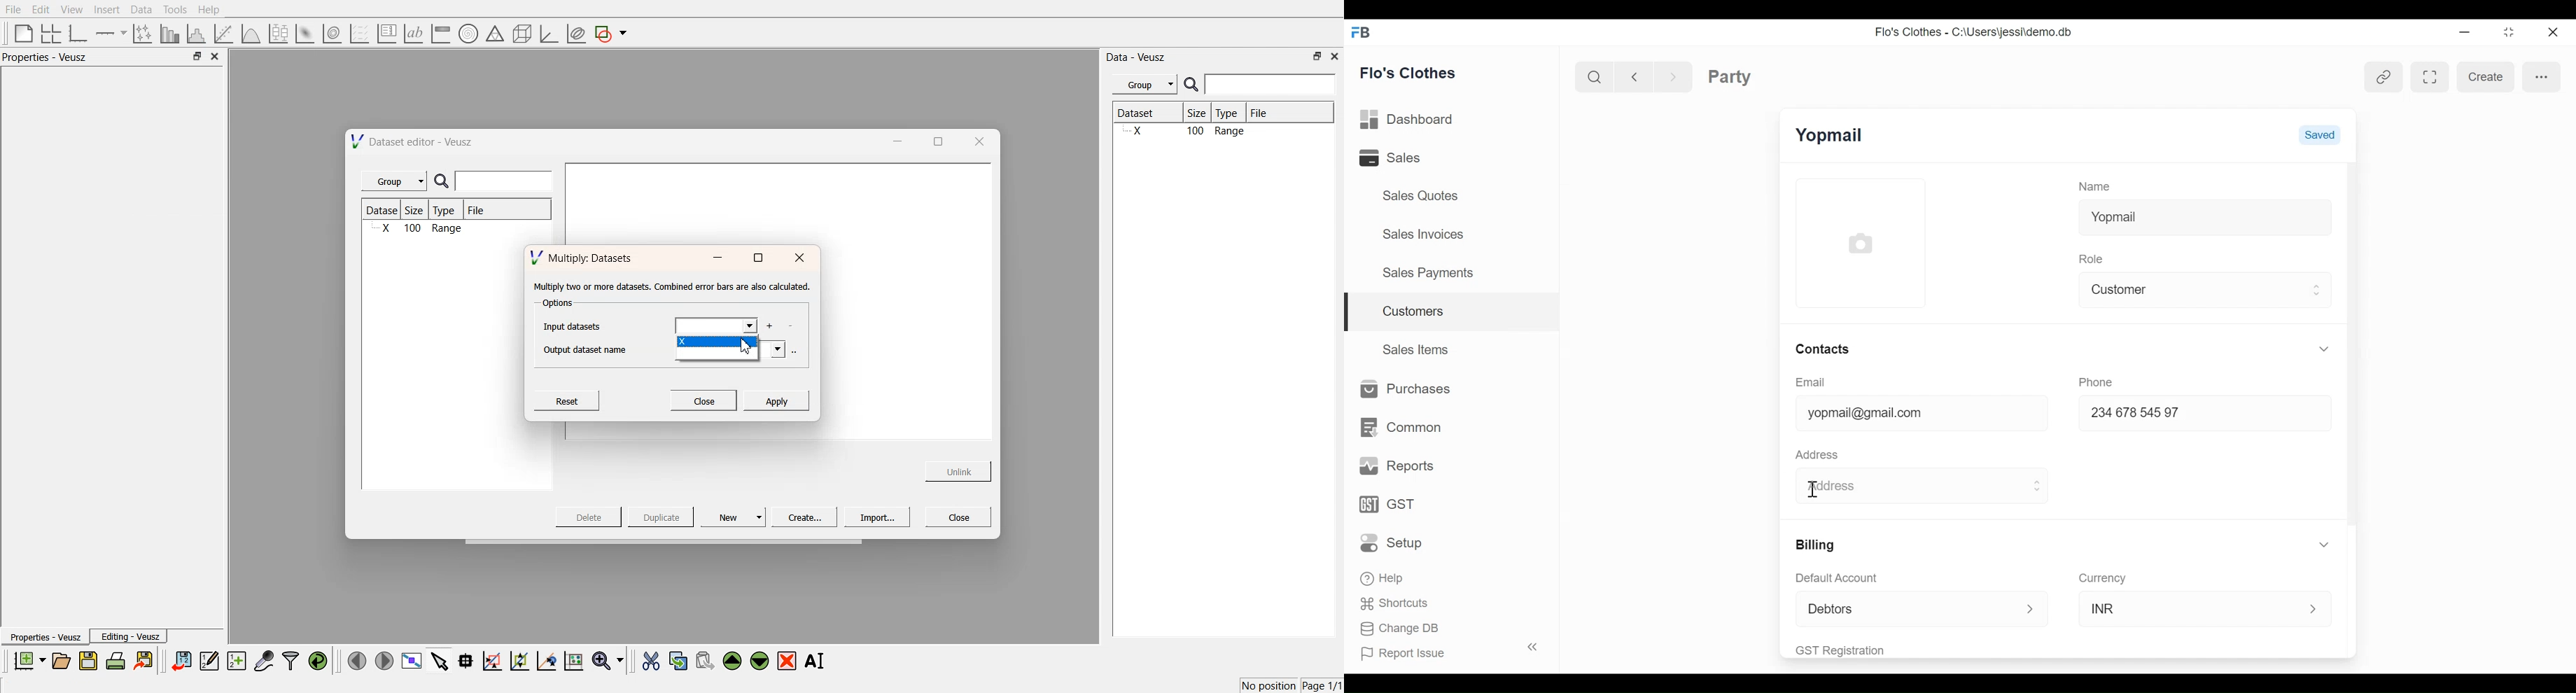  What do you see at coordinates (1410, 73) in the screenshot?
I see `Flo's Clothes` at bounding box center [1410, 73].